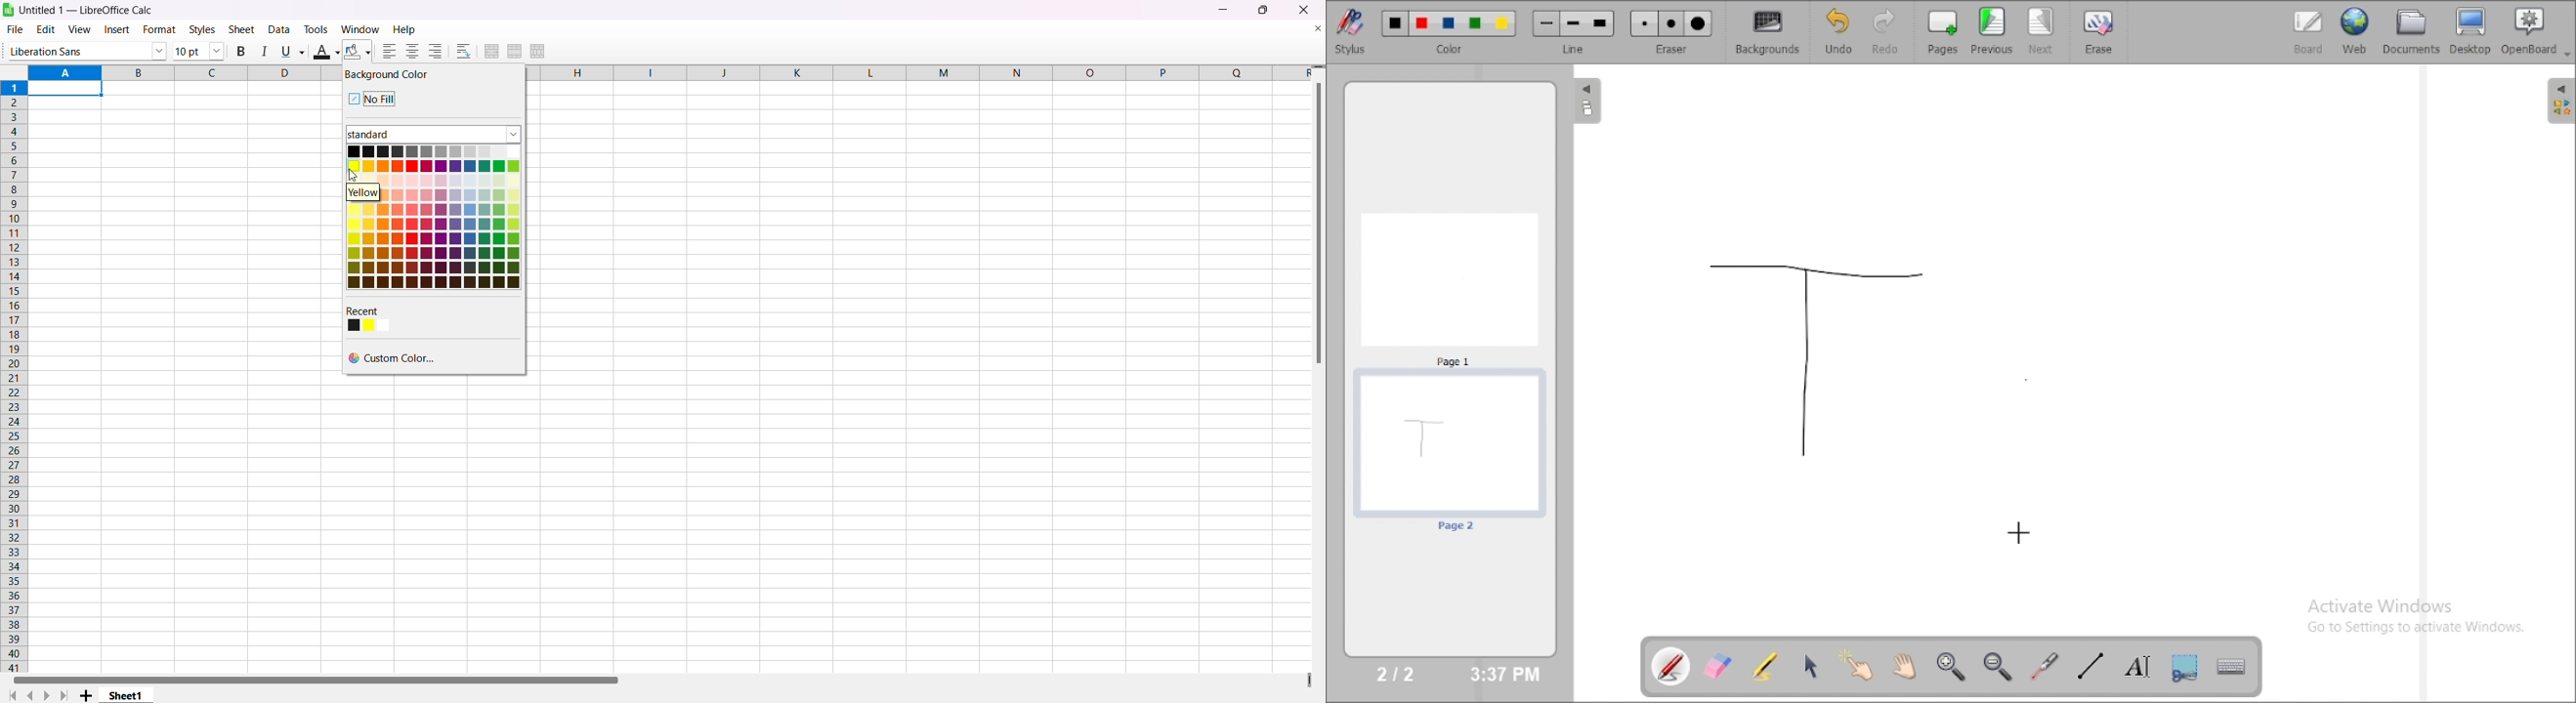 Image resolution: width=2576 pixels, height=728 pixels. Describe the element at coordinates (201, 29) in the screenshot. I see `styles` at that location.